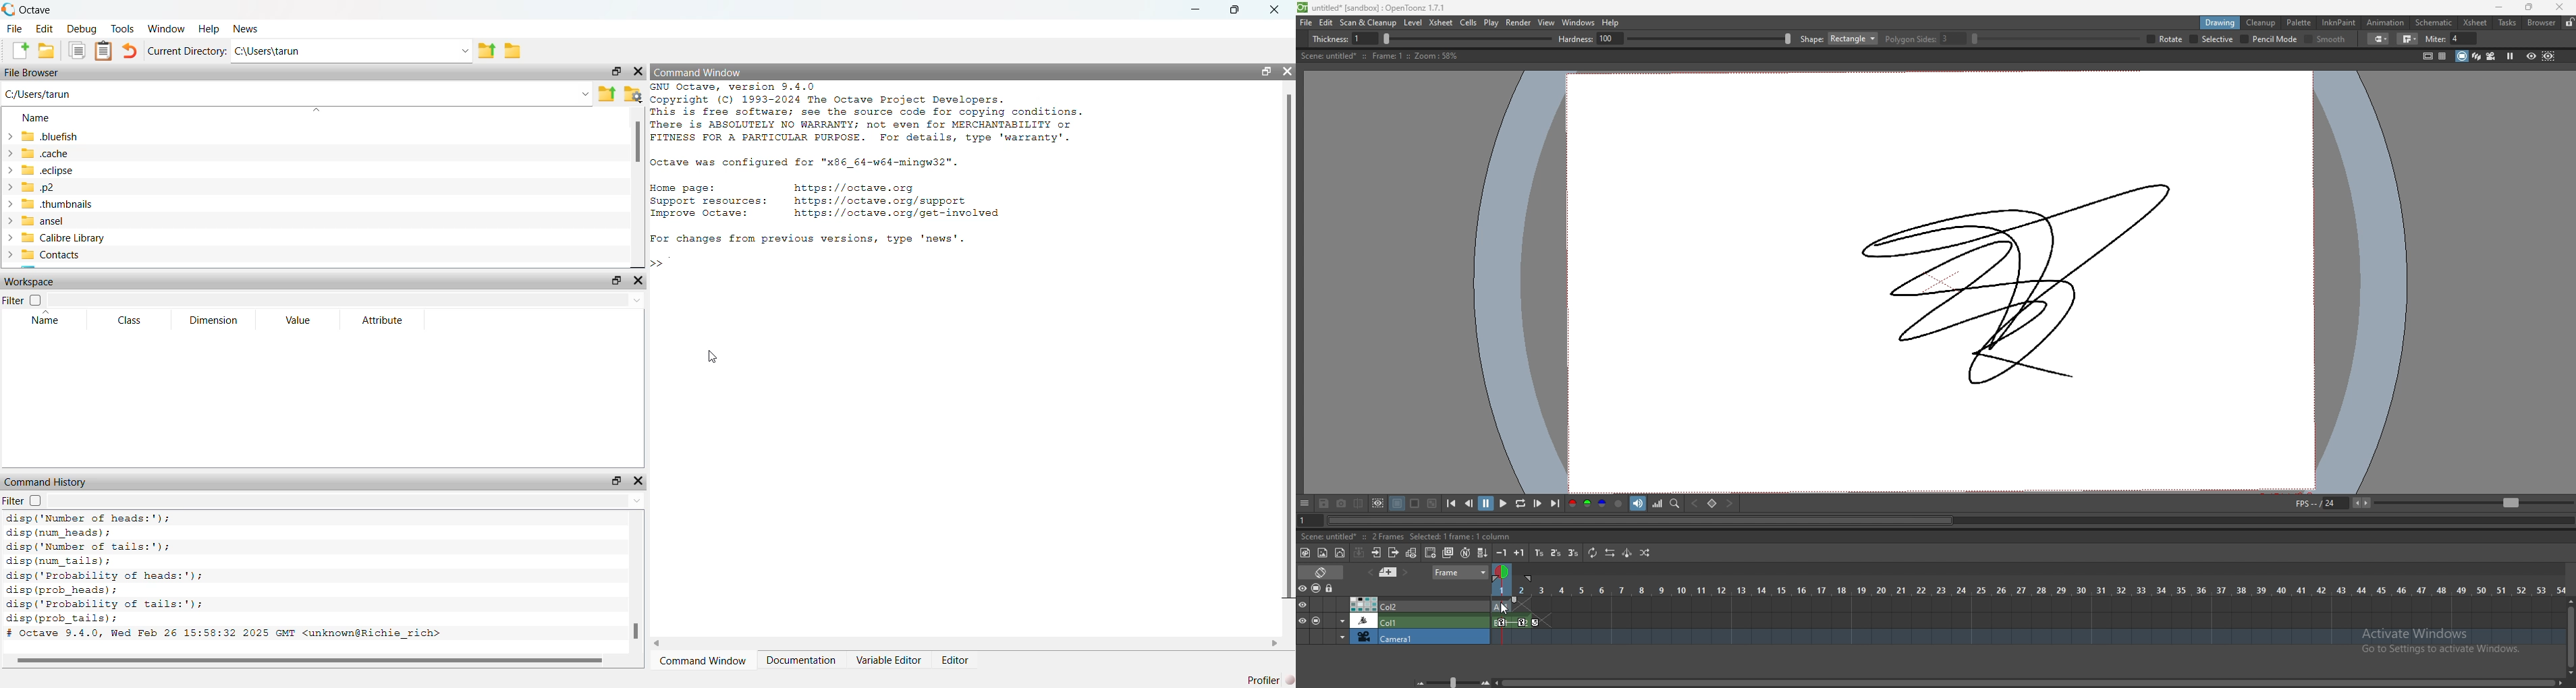  I want to click on palette, so click(2300, 22).